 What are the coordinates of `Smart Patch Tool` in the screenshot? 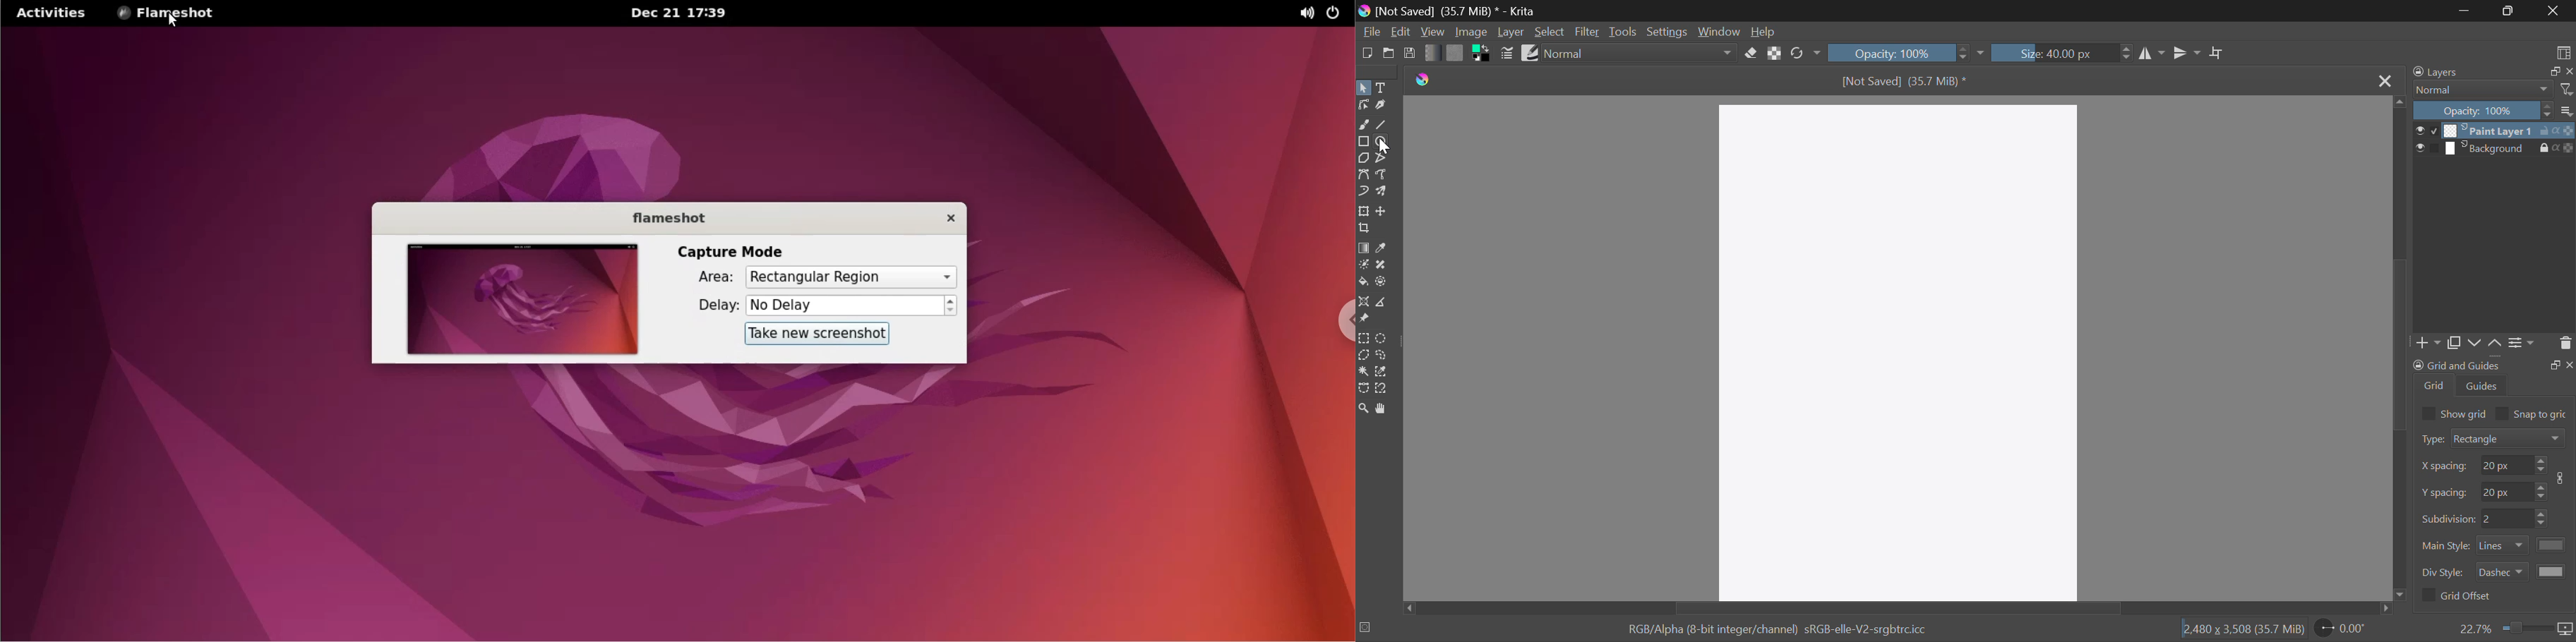 It's located at (1381, 265).